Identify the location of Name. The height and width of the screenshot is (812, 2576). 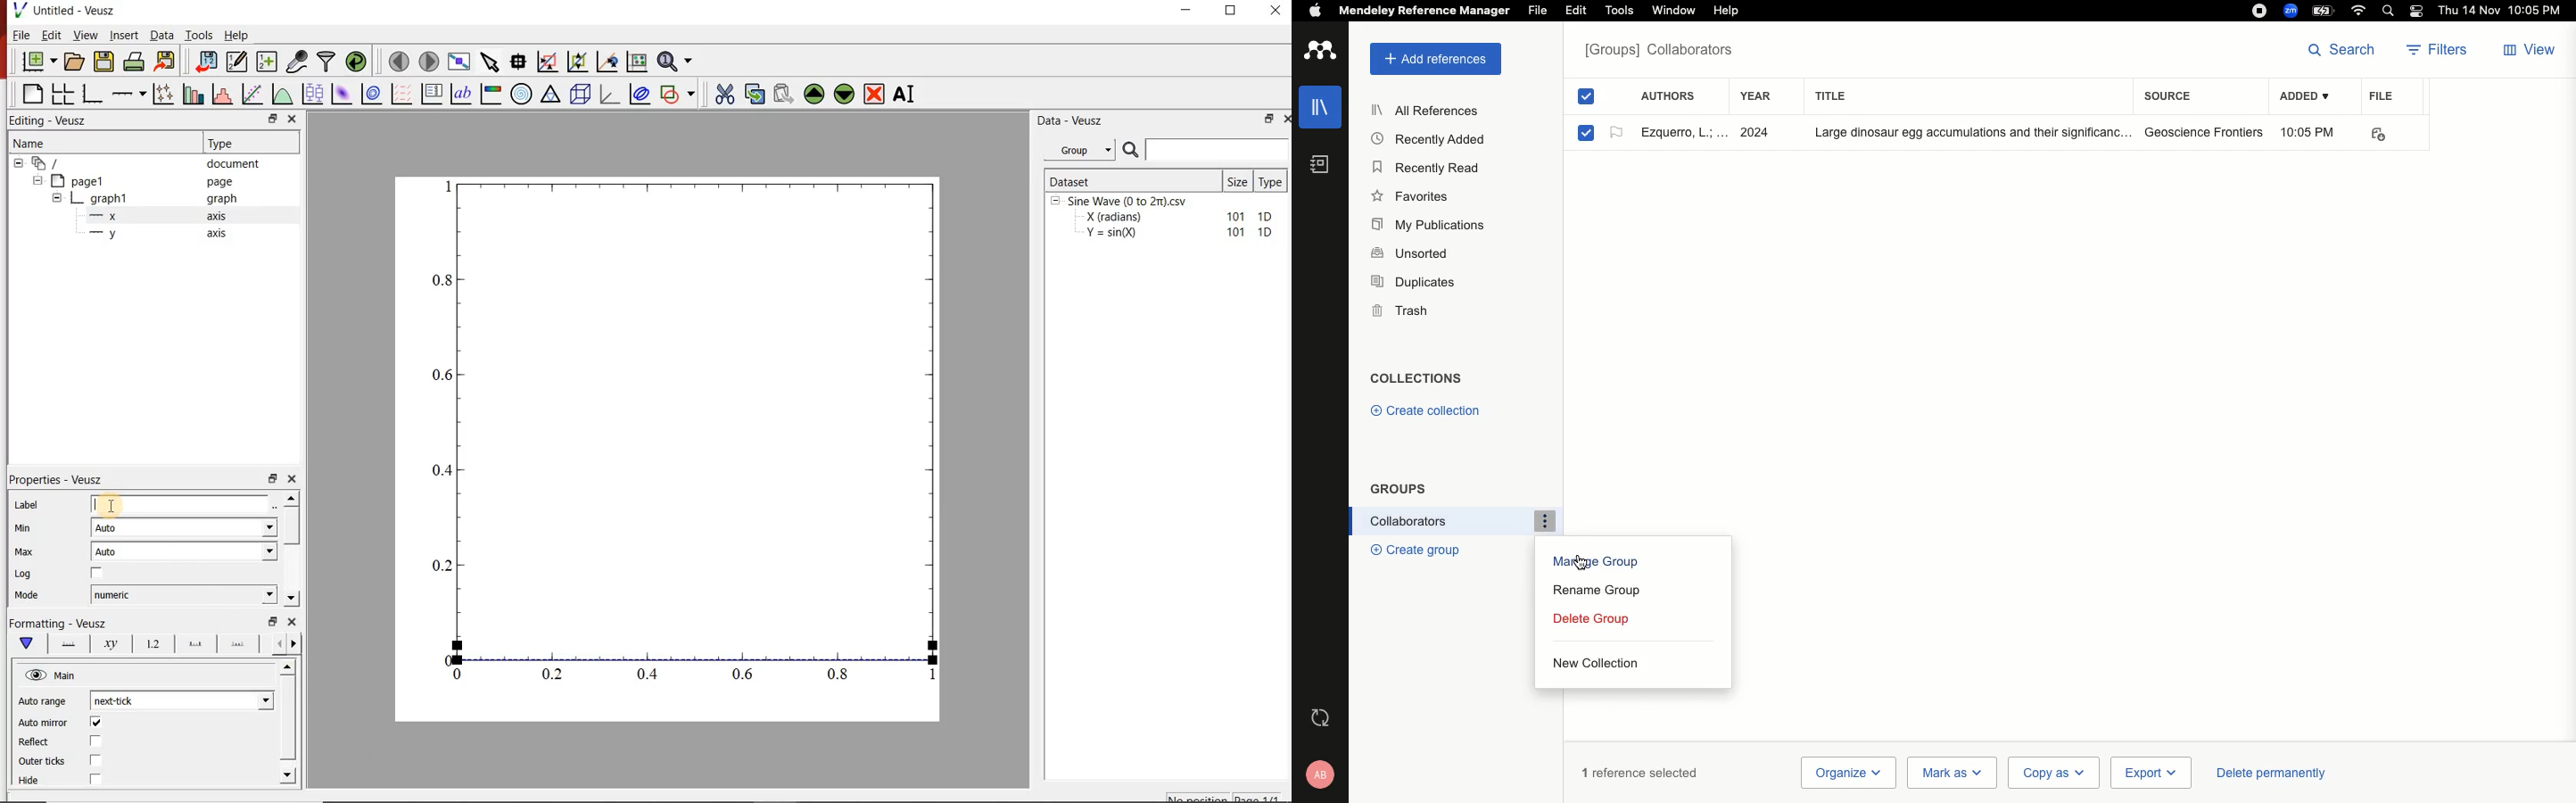
(28, 142).